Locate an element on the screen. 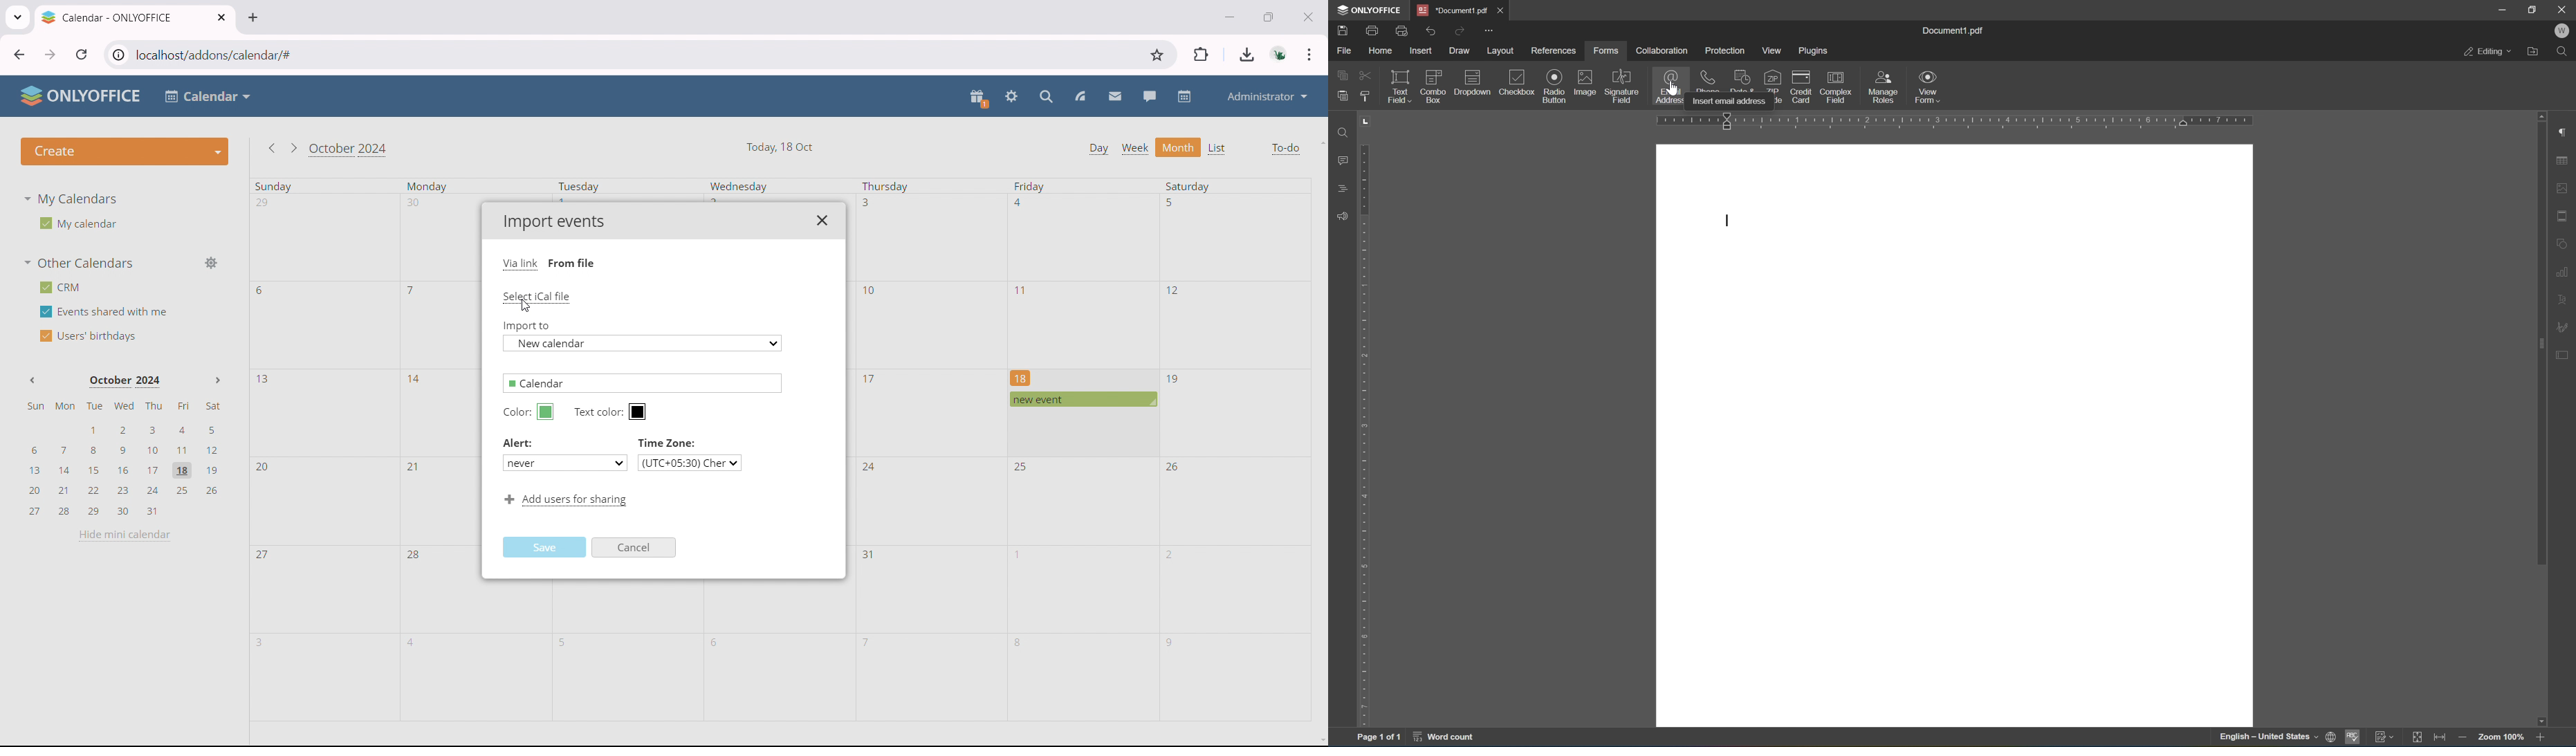 The image size is (2576, 756). talk is located at coordinates (1150, 96).